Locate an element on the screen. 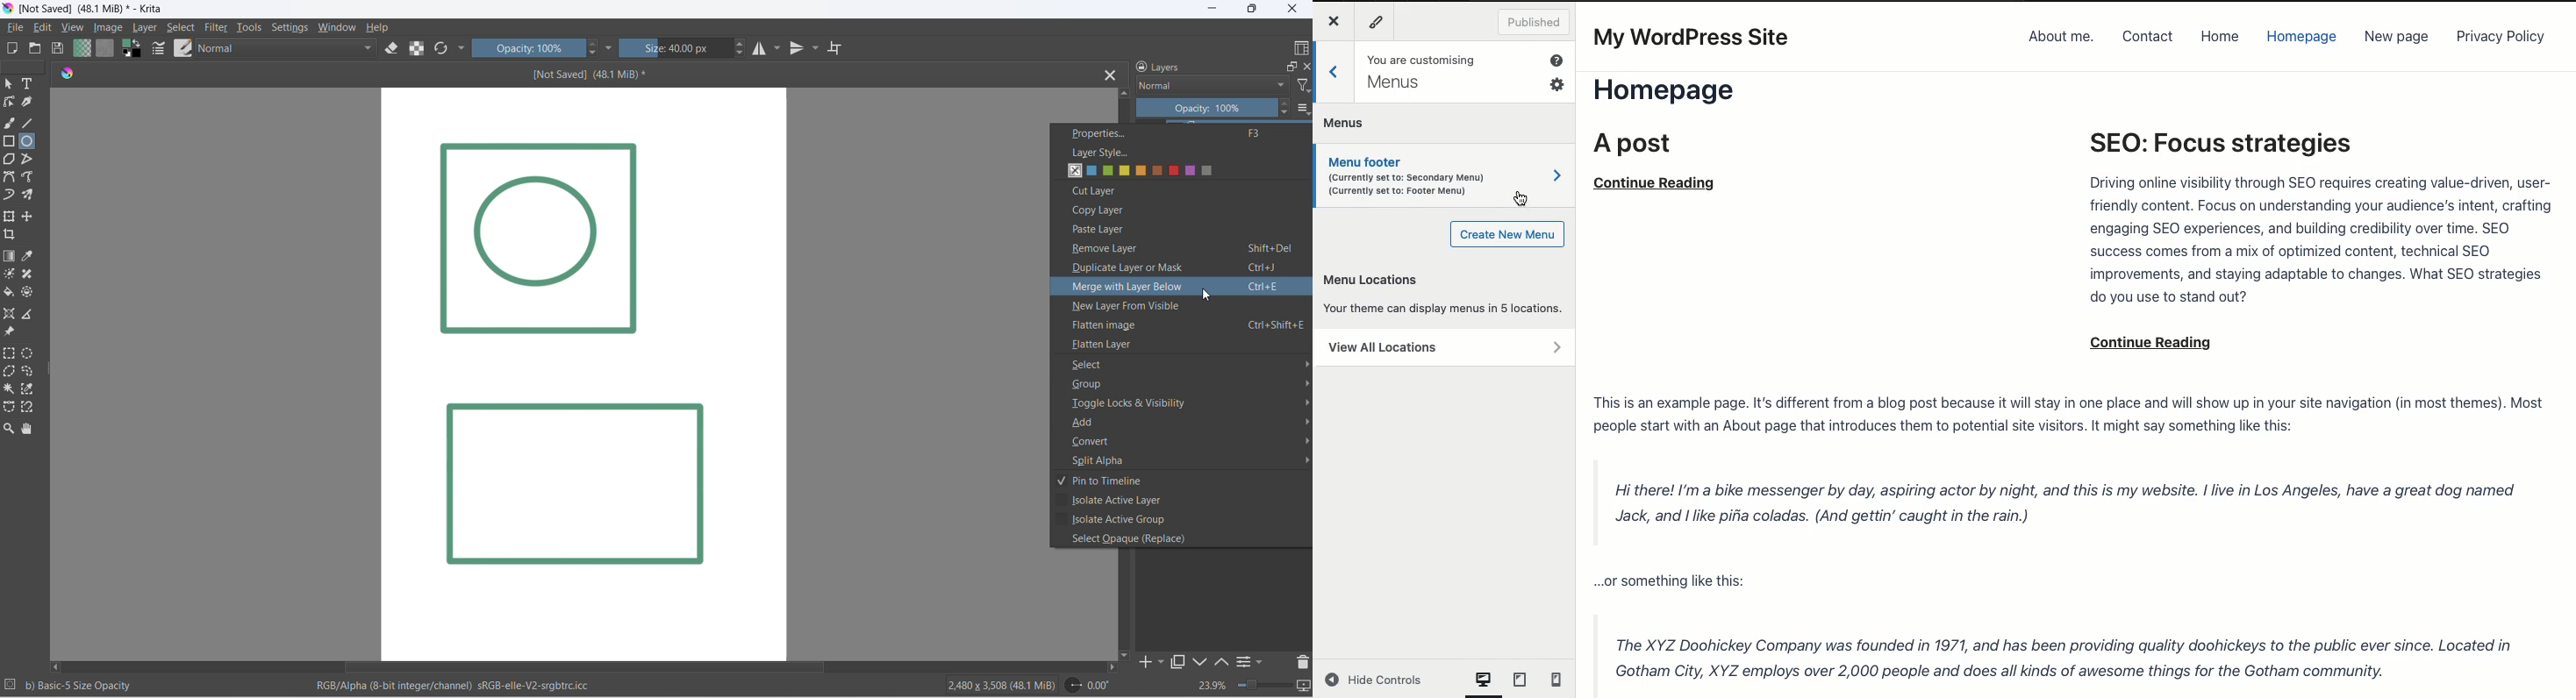  Home page is located at coordinates (1681, 118).